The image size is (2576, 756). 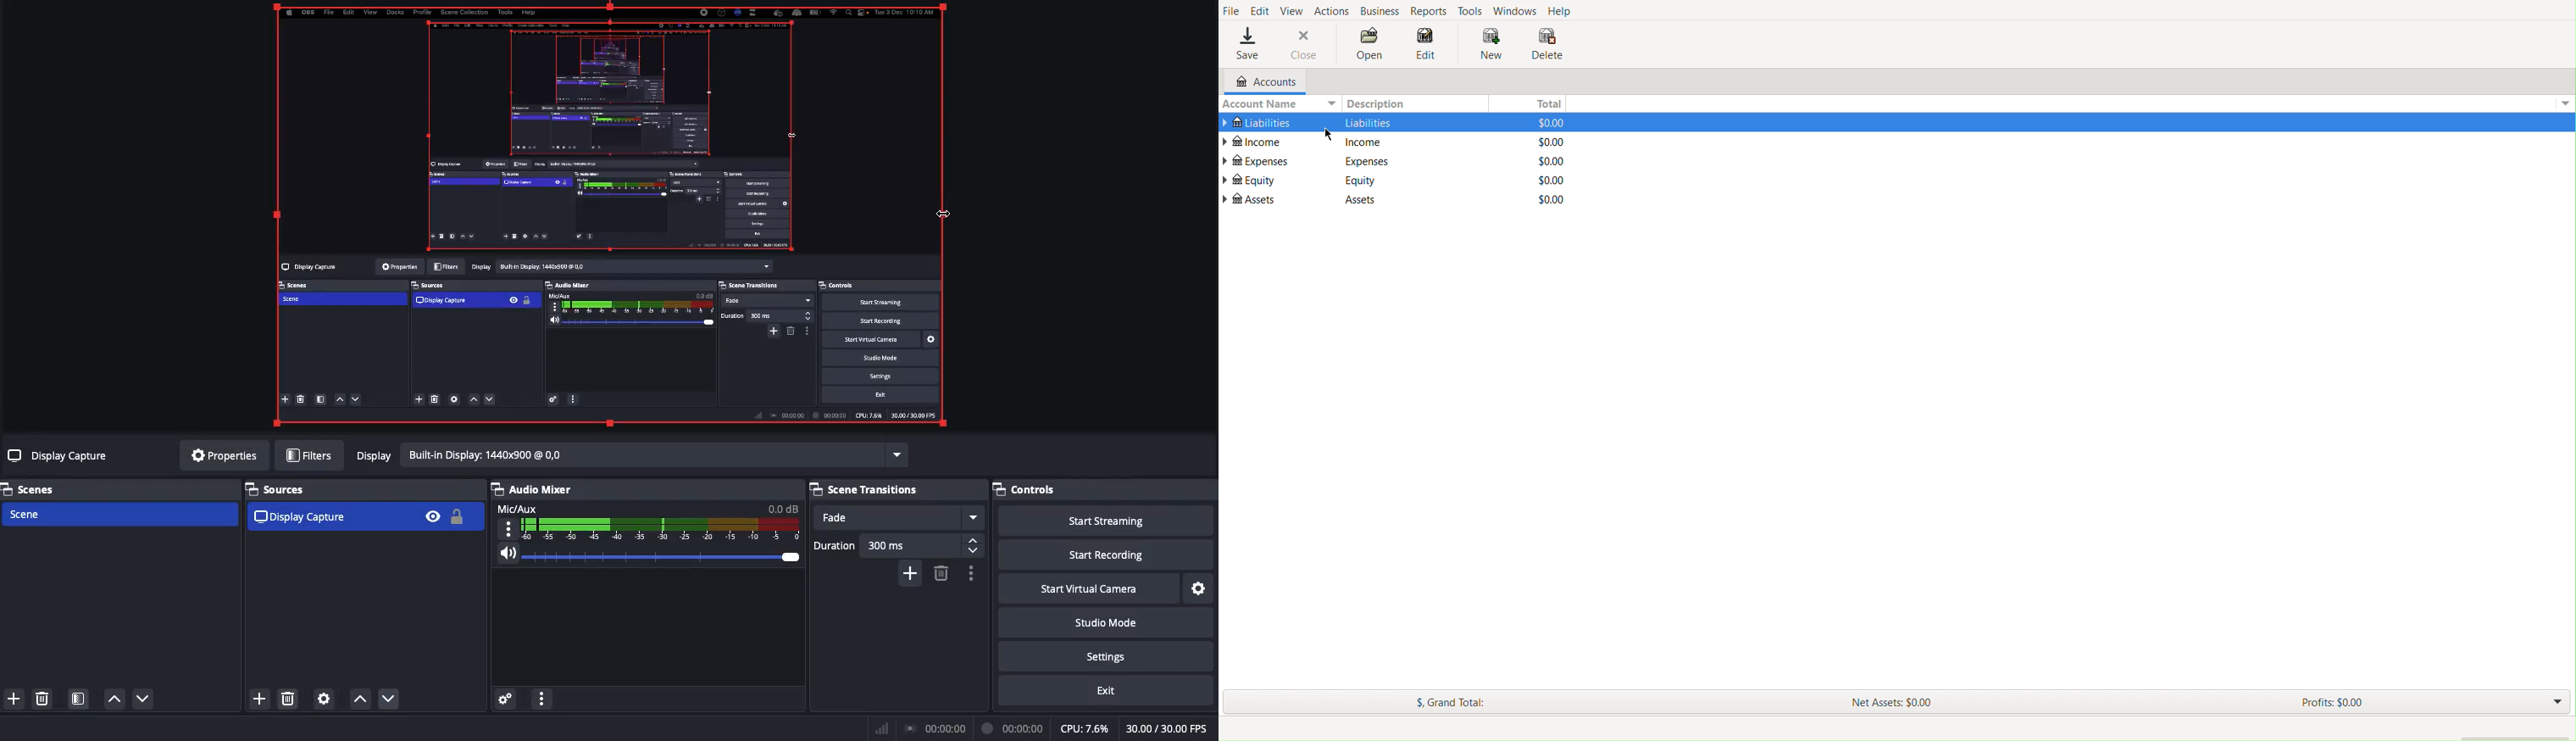 I want to click on Settings, so click(x=1200, y=589).